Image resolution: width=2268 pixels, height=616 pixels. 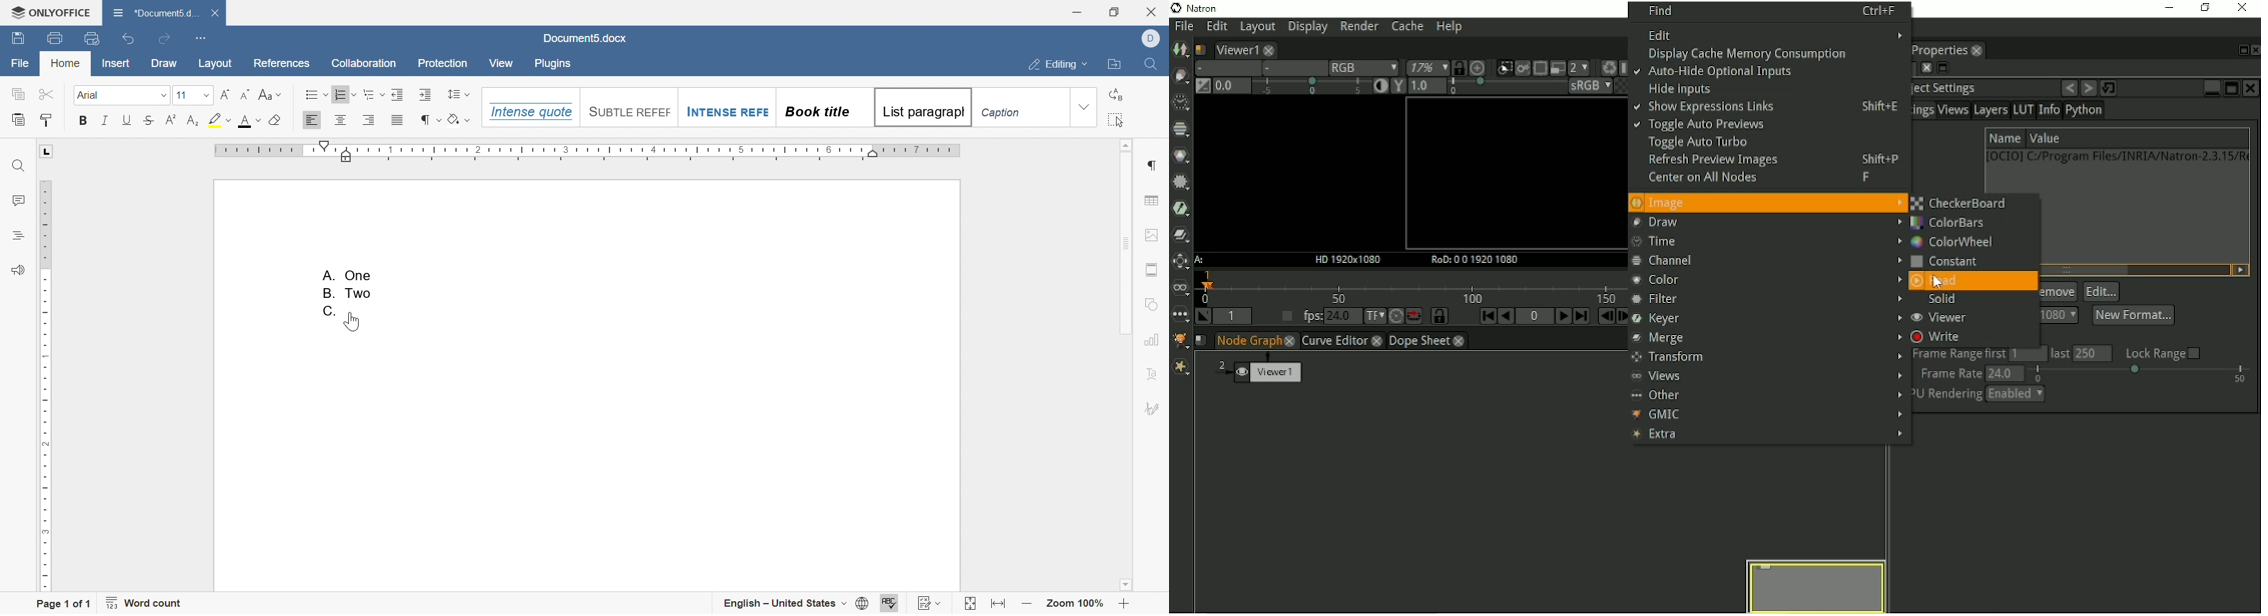 What do you see at coordinates (48, 151) in the screenshot?
I see `L` at bounding box center [48, 151].